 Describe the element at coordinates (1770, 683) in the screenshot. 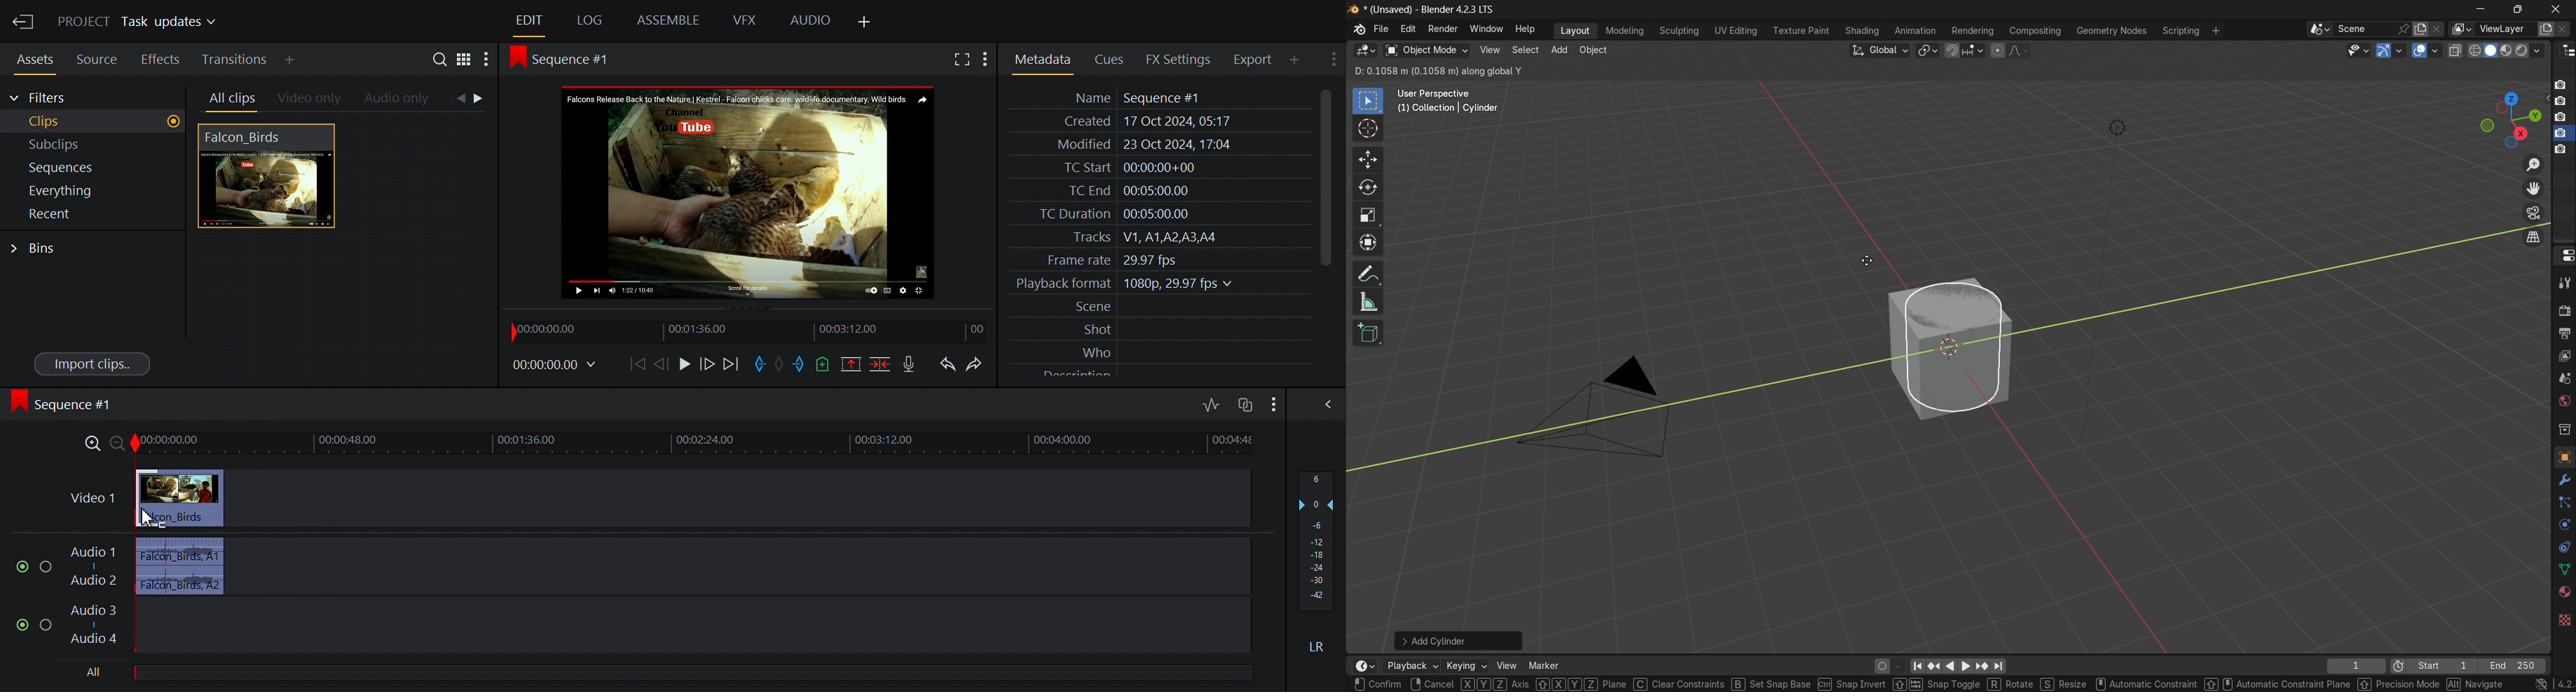

I see `set snap base` at that location.